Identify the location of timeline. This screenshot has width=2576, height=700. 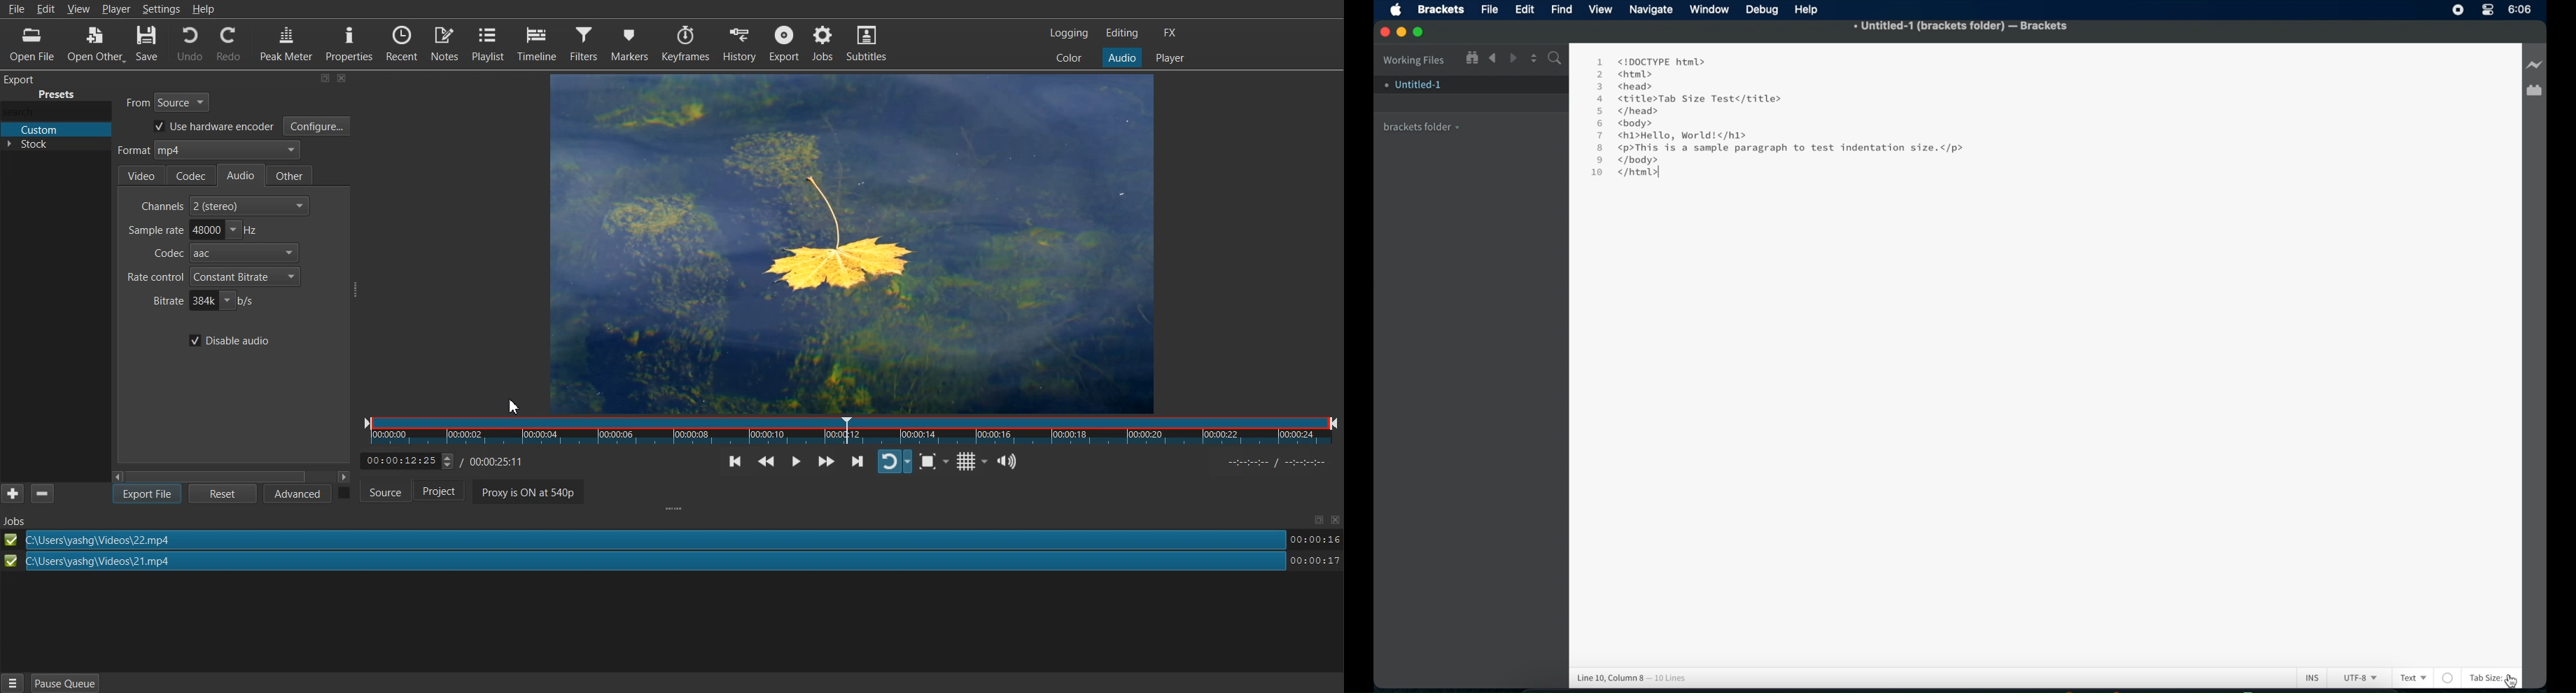
(856, 428).